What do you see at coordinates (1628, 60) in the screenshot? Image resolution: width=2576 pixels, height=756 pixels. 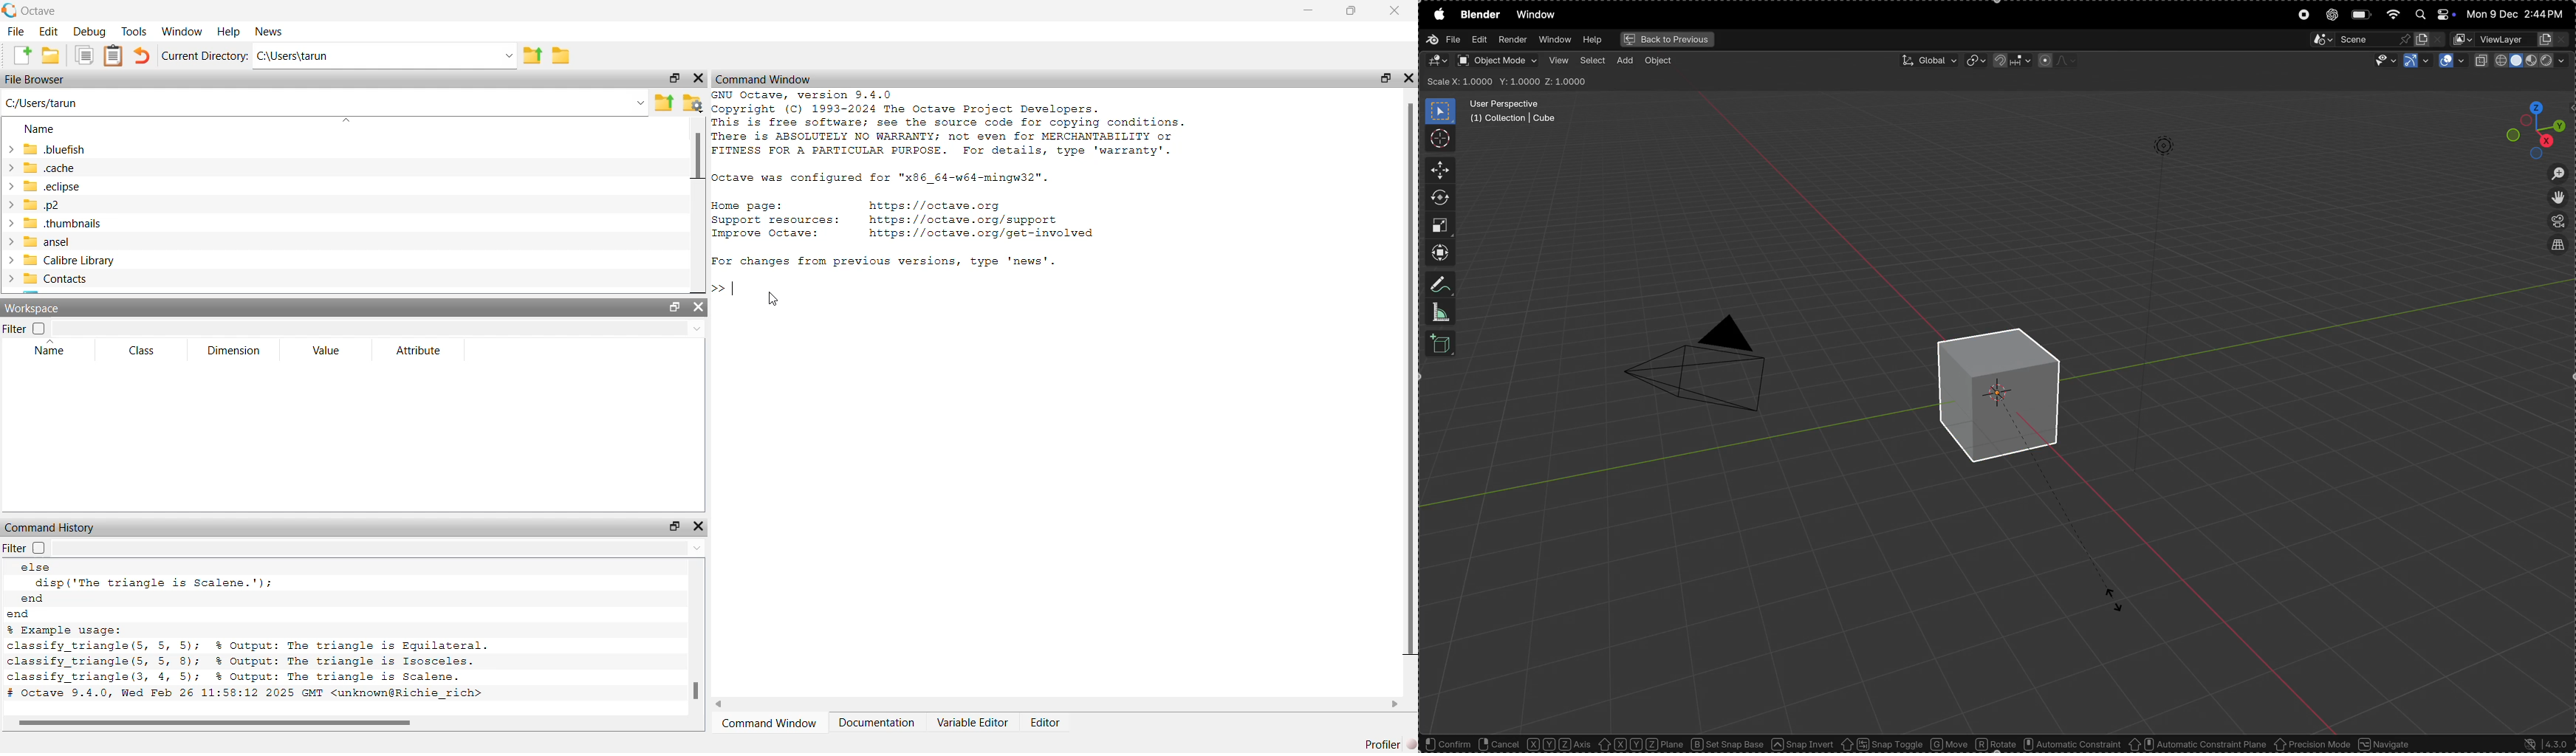 I see `add` at bounding box center [1628, 60].